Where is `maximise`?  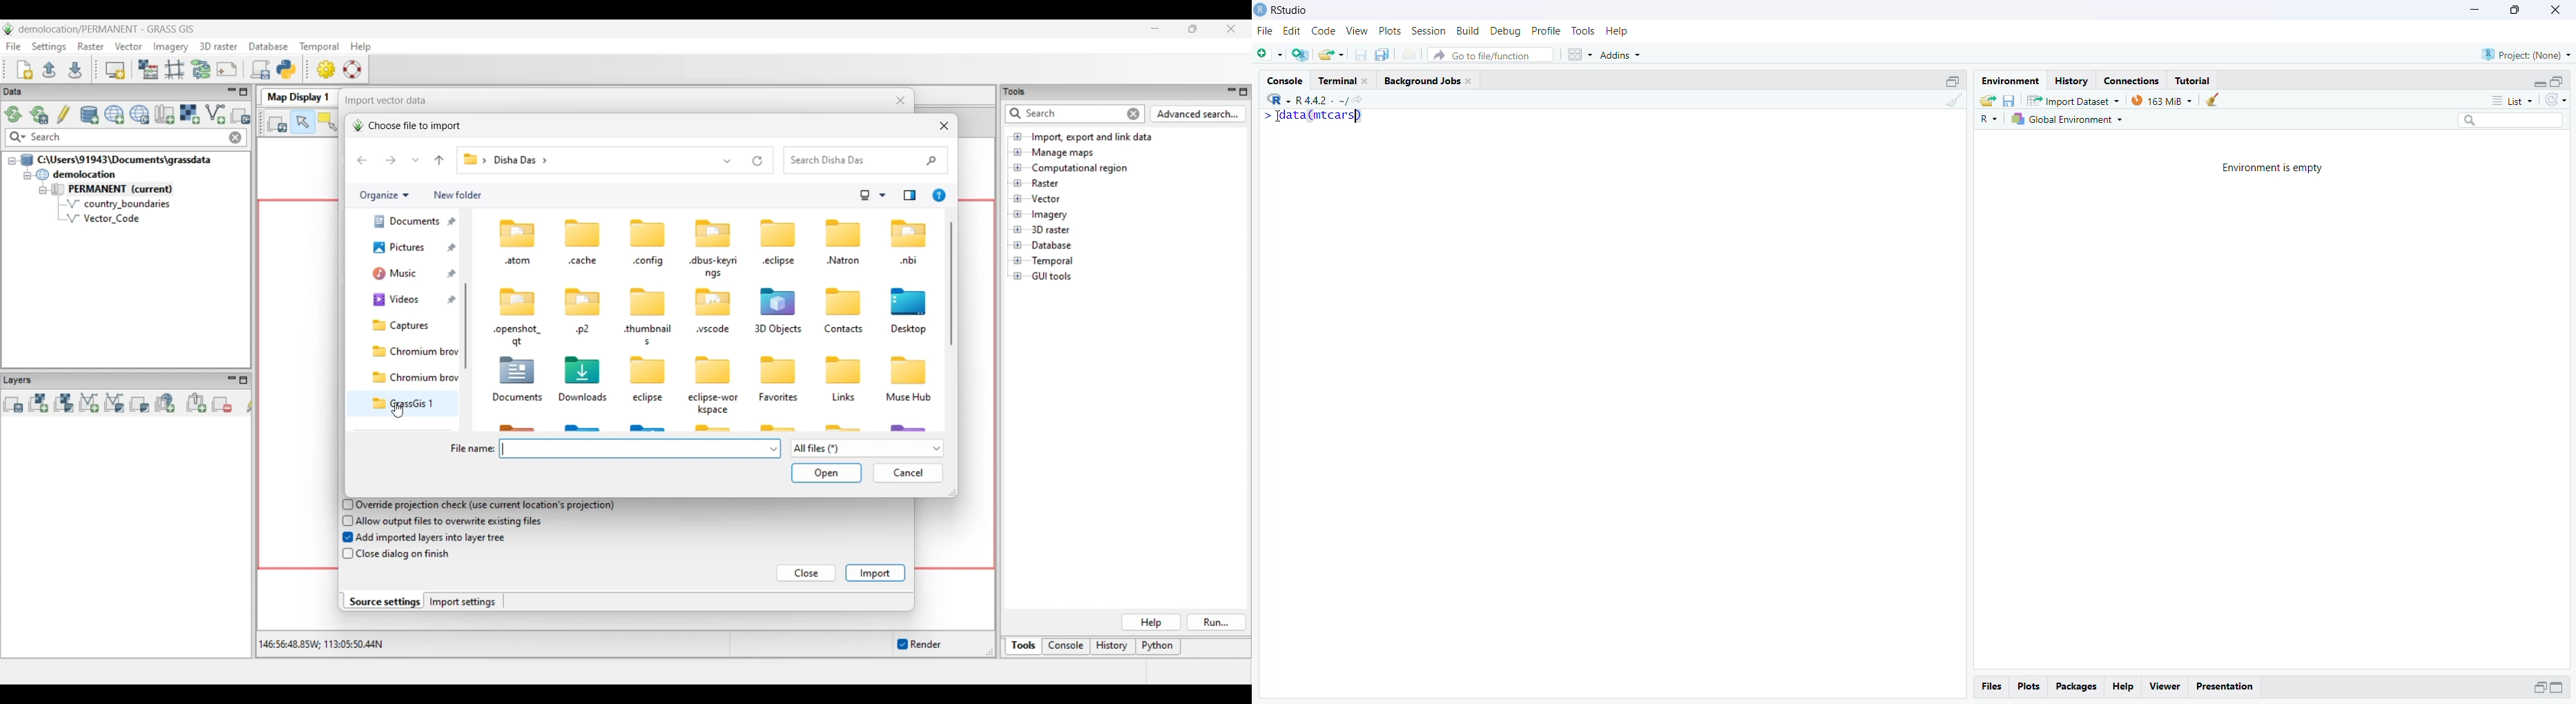 maximise is located at coordinates (2515, 10).